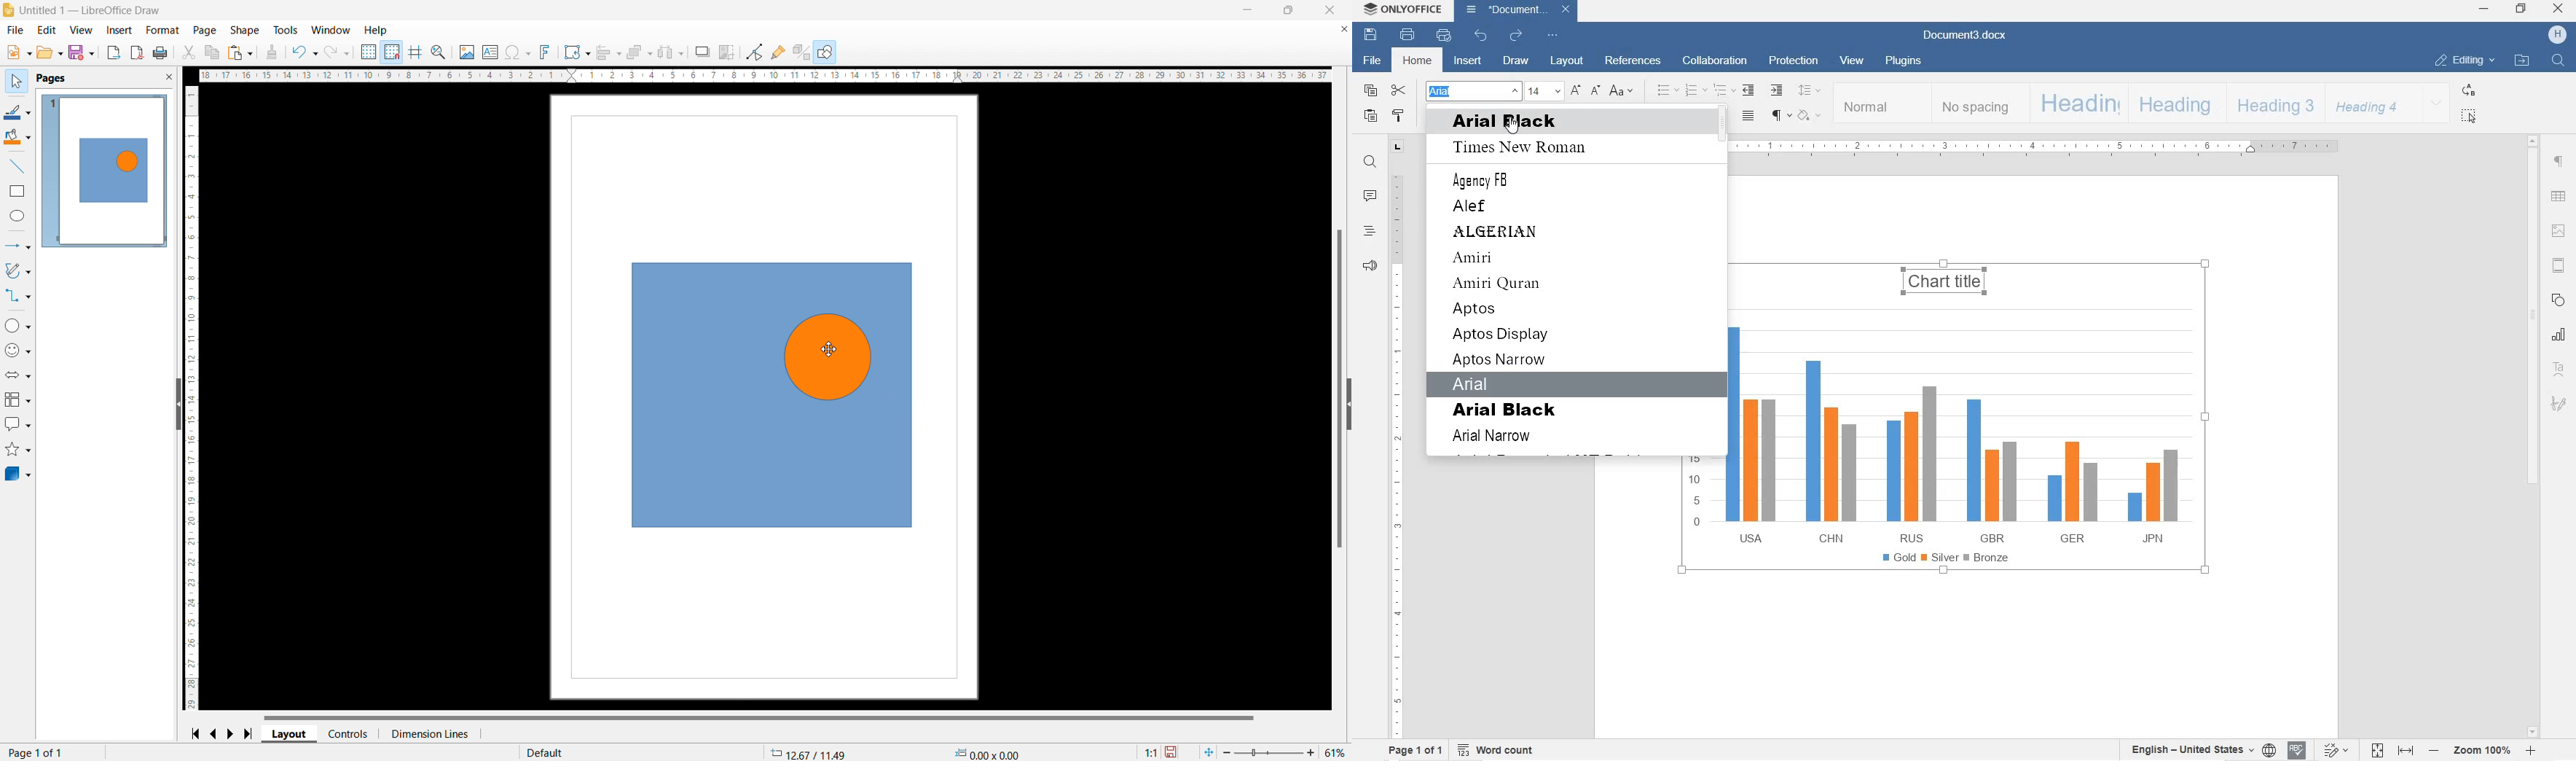 The image size is (2576, 784). I want to click on show draw functions, so click(827, 51).